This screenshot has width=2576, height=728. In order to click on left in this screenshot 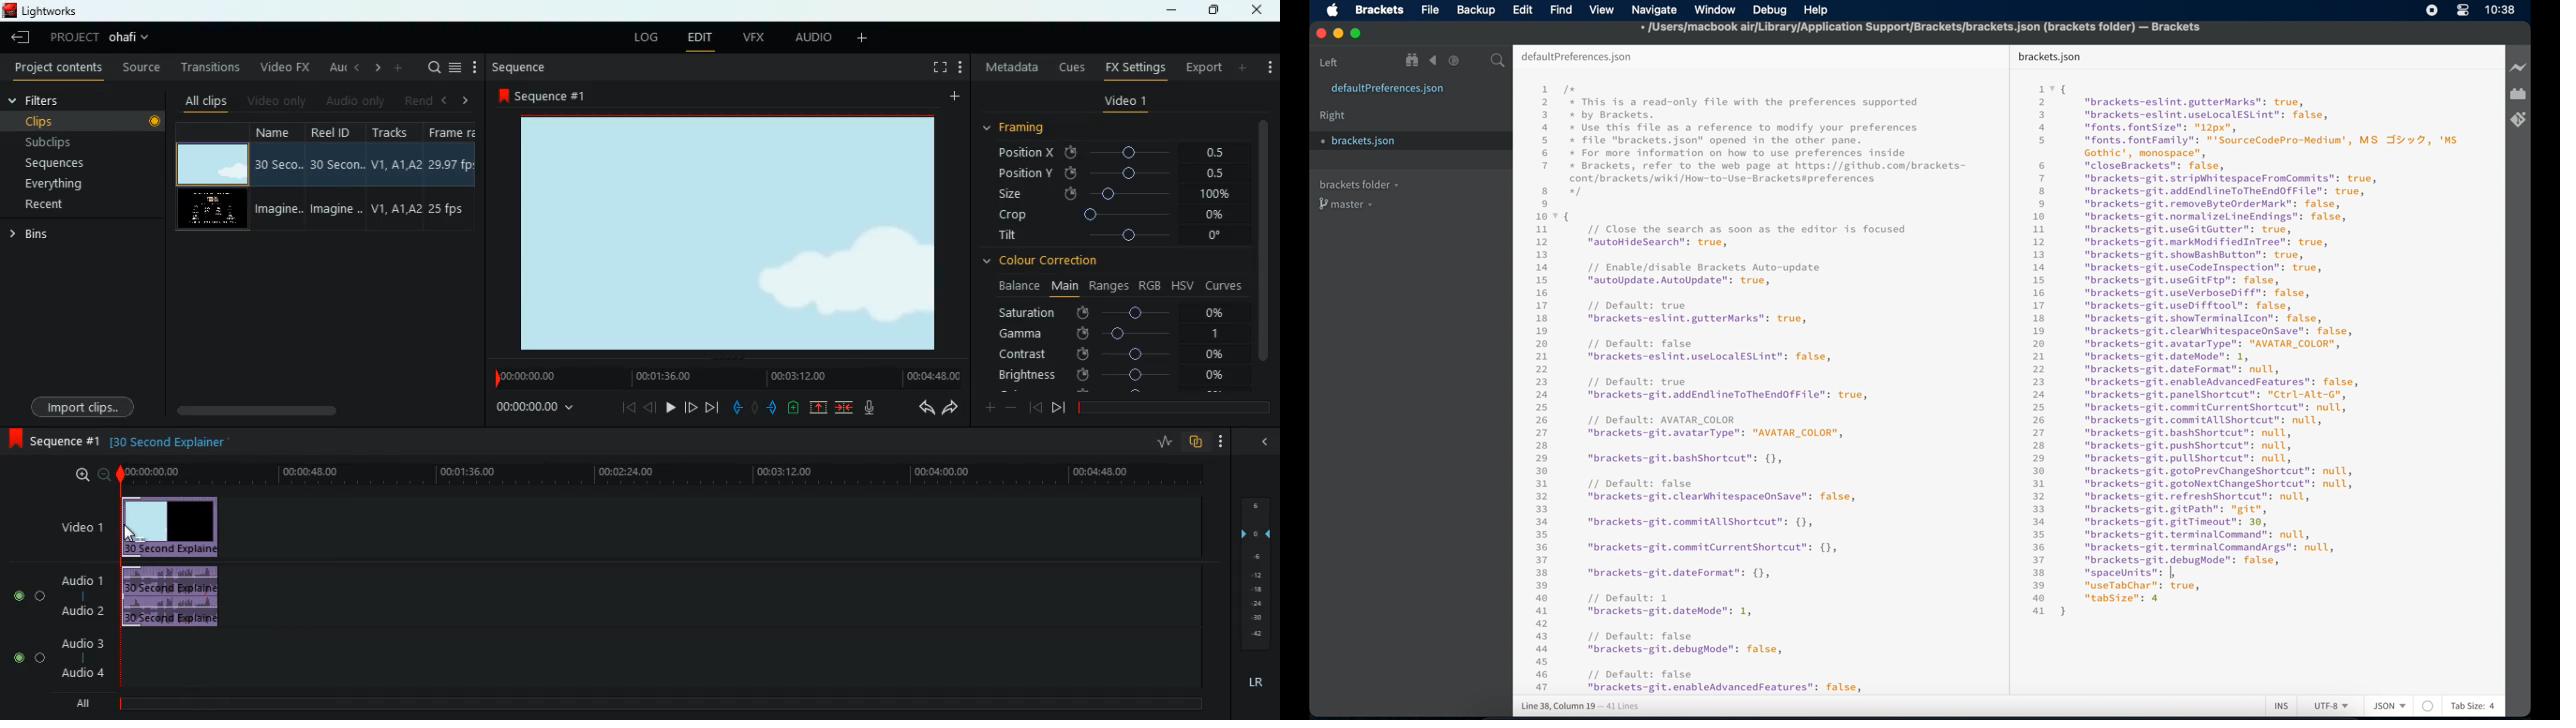, I will do `click(358, 68)`.